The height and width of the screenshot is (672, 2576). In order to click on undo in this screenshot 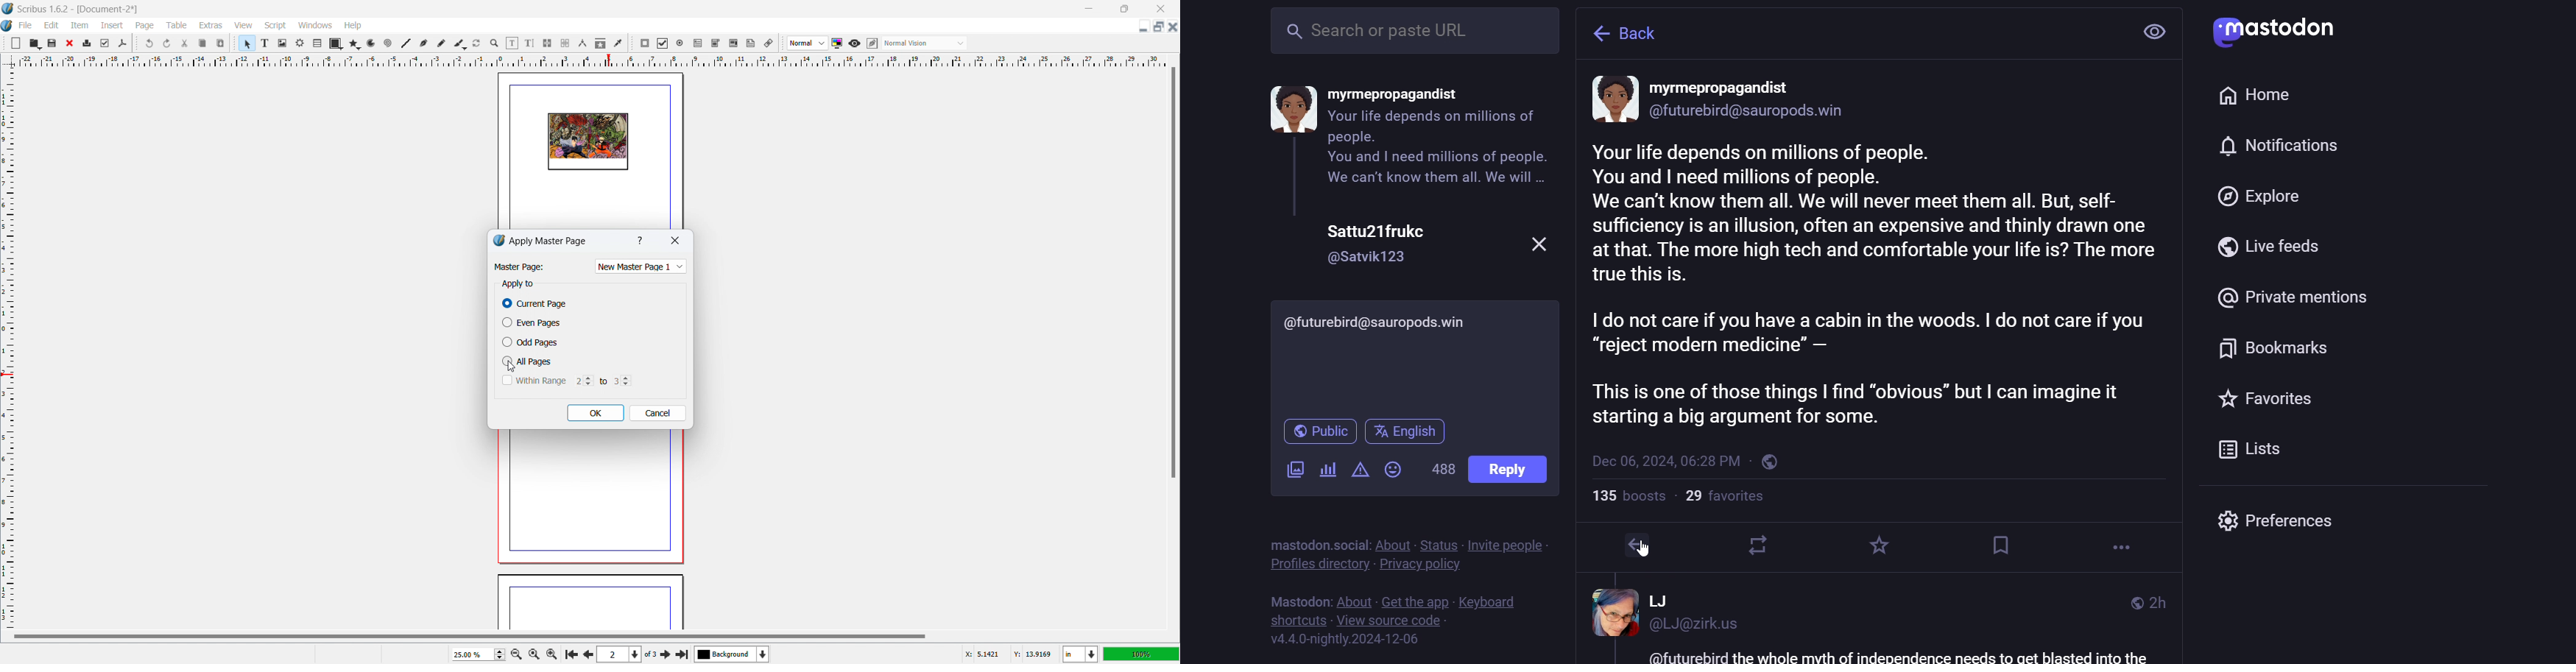, I will do `click(151, 43)`.